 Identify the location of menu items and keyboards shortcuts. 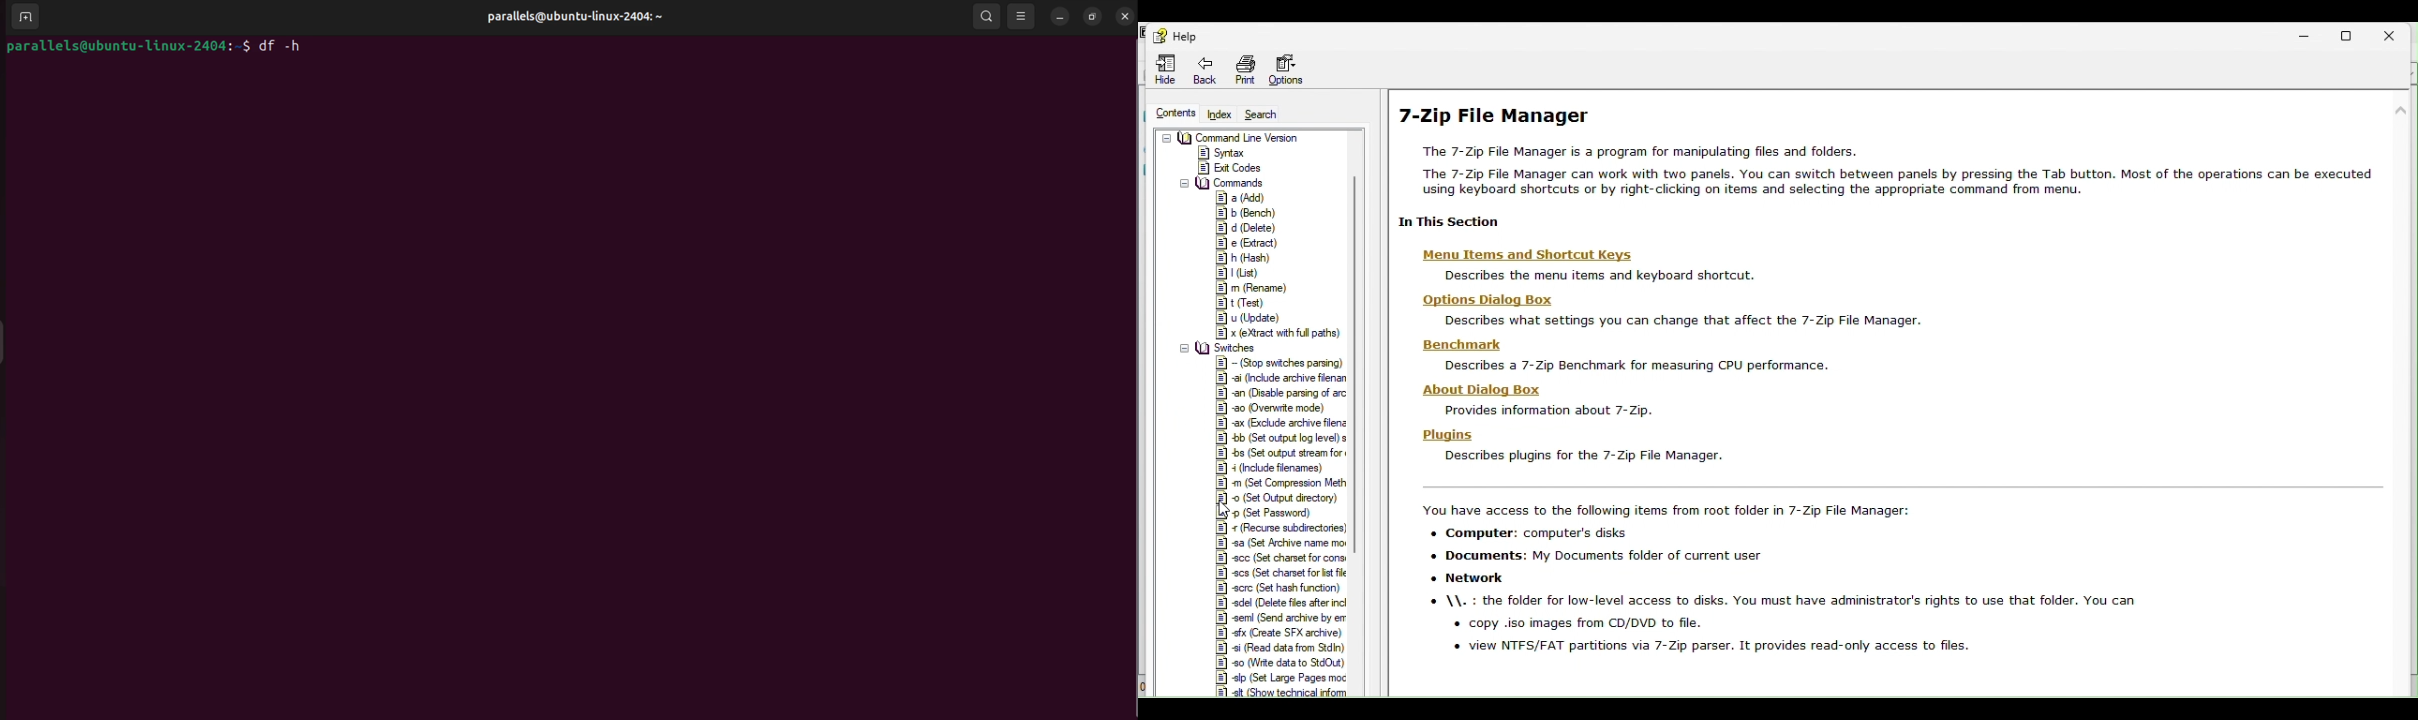
(1539, 255).